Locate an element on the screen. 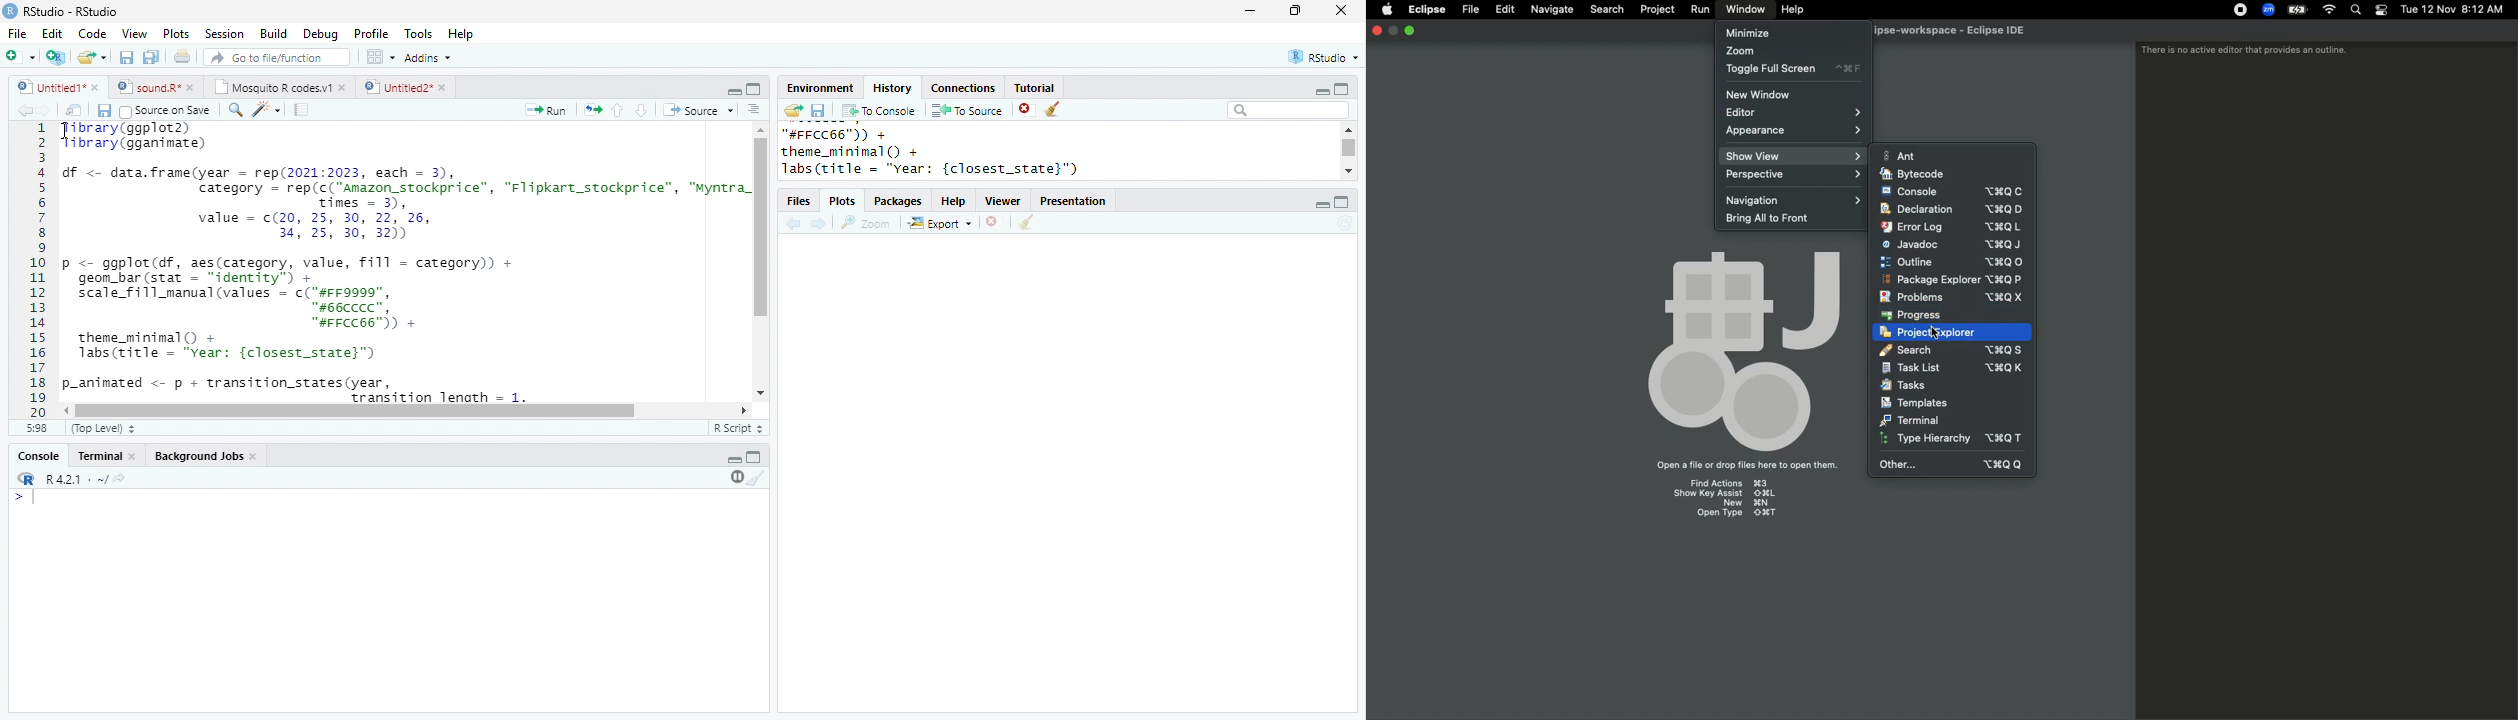 This screenshot has width=2520, height=728. Connections is located at coordinates (965, 88).